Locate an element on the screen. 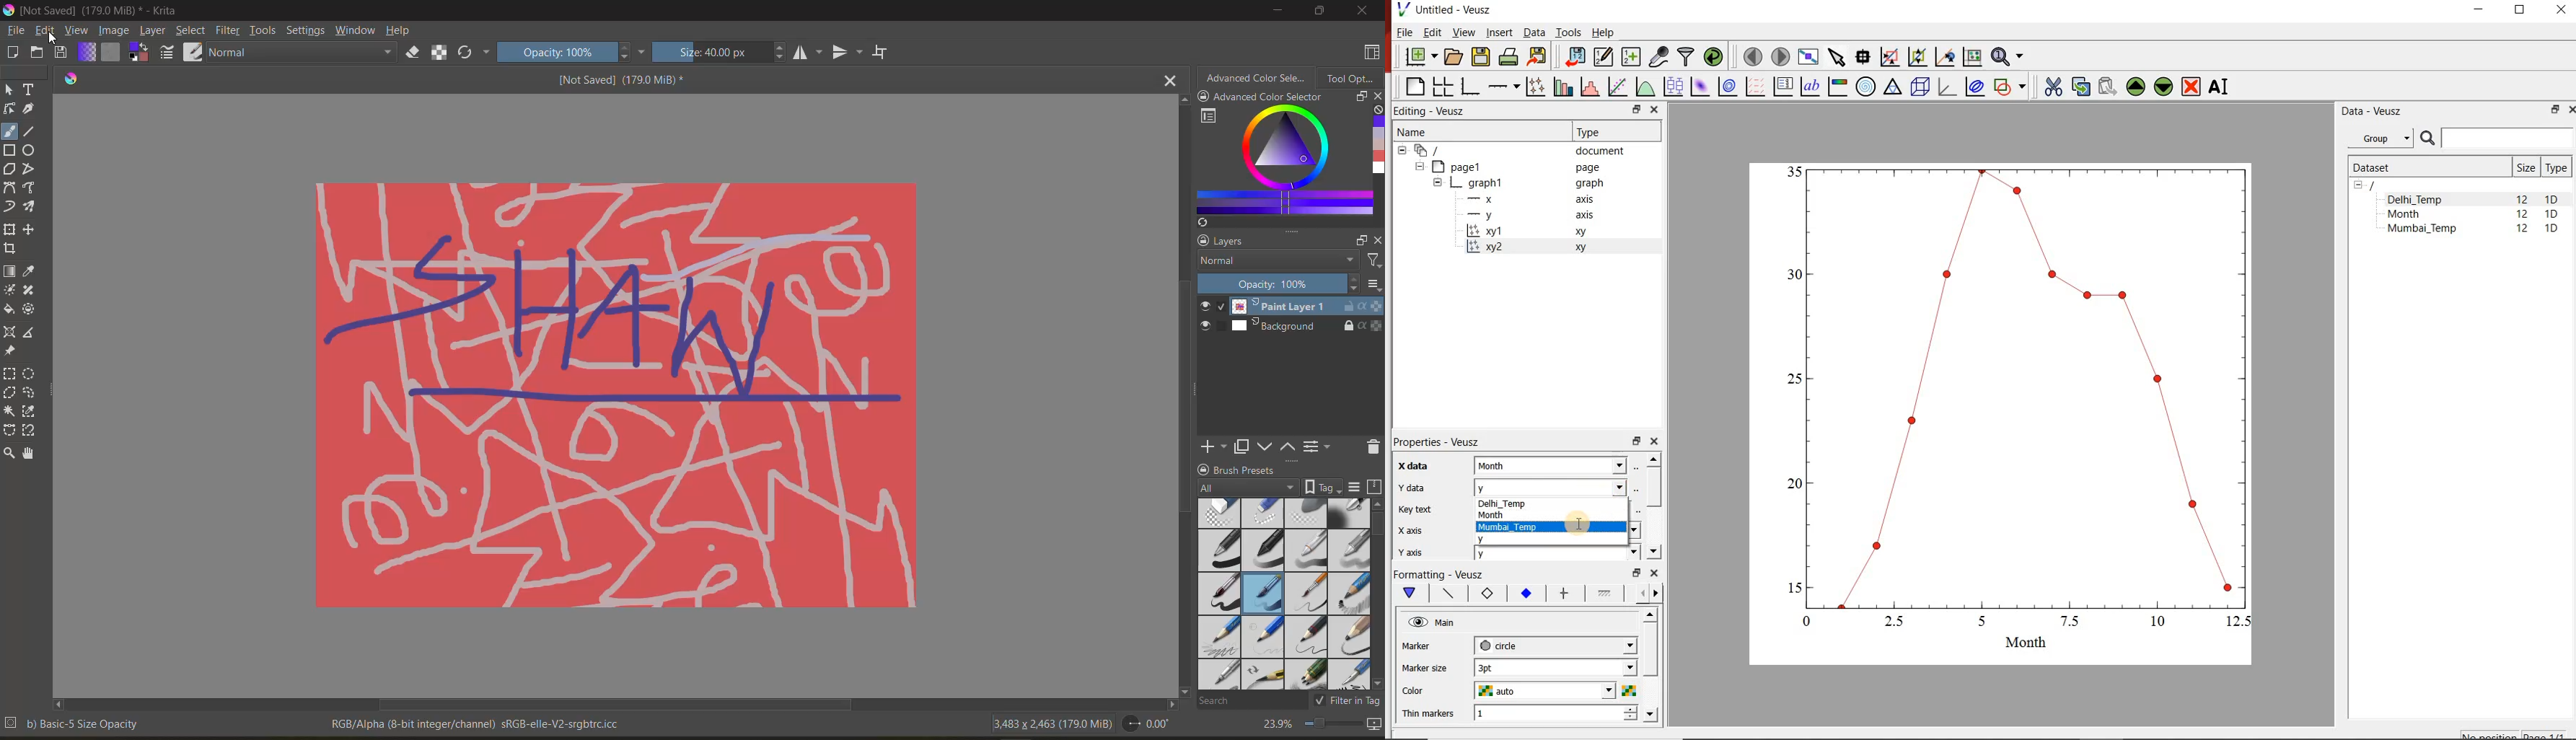  bezier curve tool is located at coordinates (9, 188).